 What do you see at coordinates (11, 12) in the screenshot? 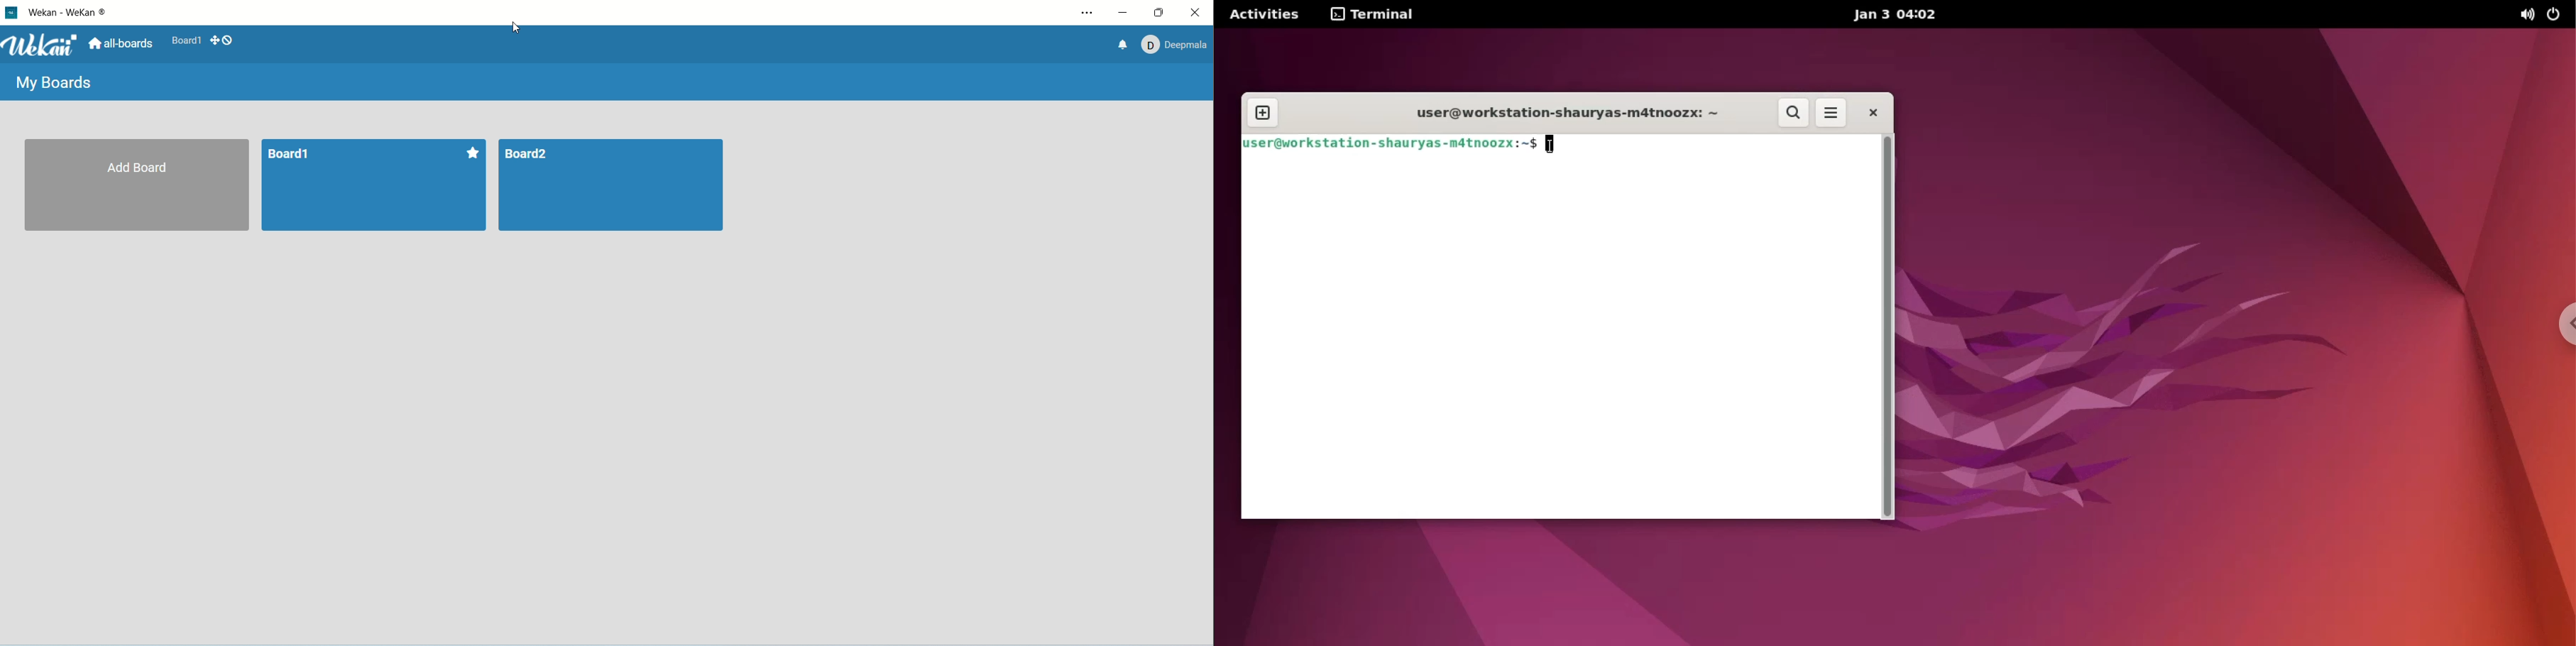
I see `logo` at bounding box center [11, 12].